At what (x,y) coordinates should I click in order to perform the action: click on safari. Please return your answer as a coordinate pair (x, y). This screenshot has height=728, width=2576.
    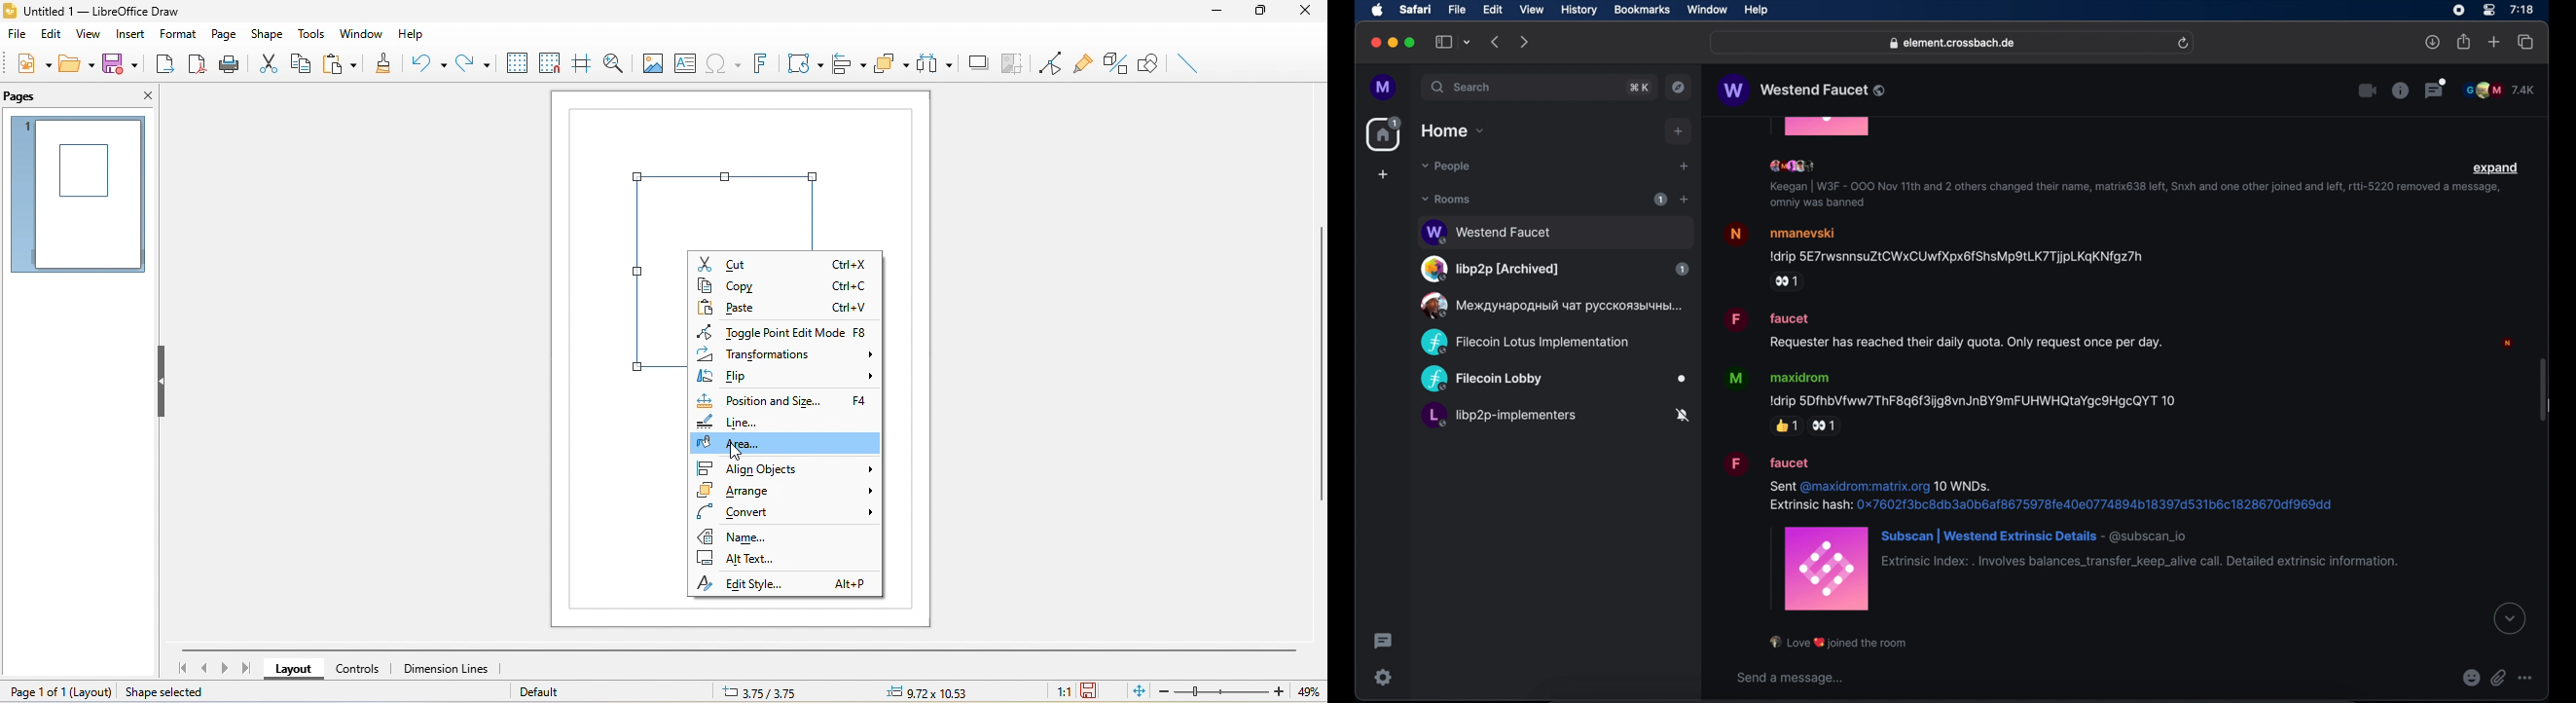
    Looking at the image, I should click on (1415, 9).